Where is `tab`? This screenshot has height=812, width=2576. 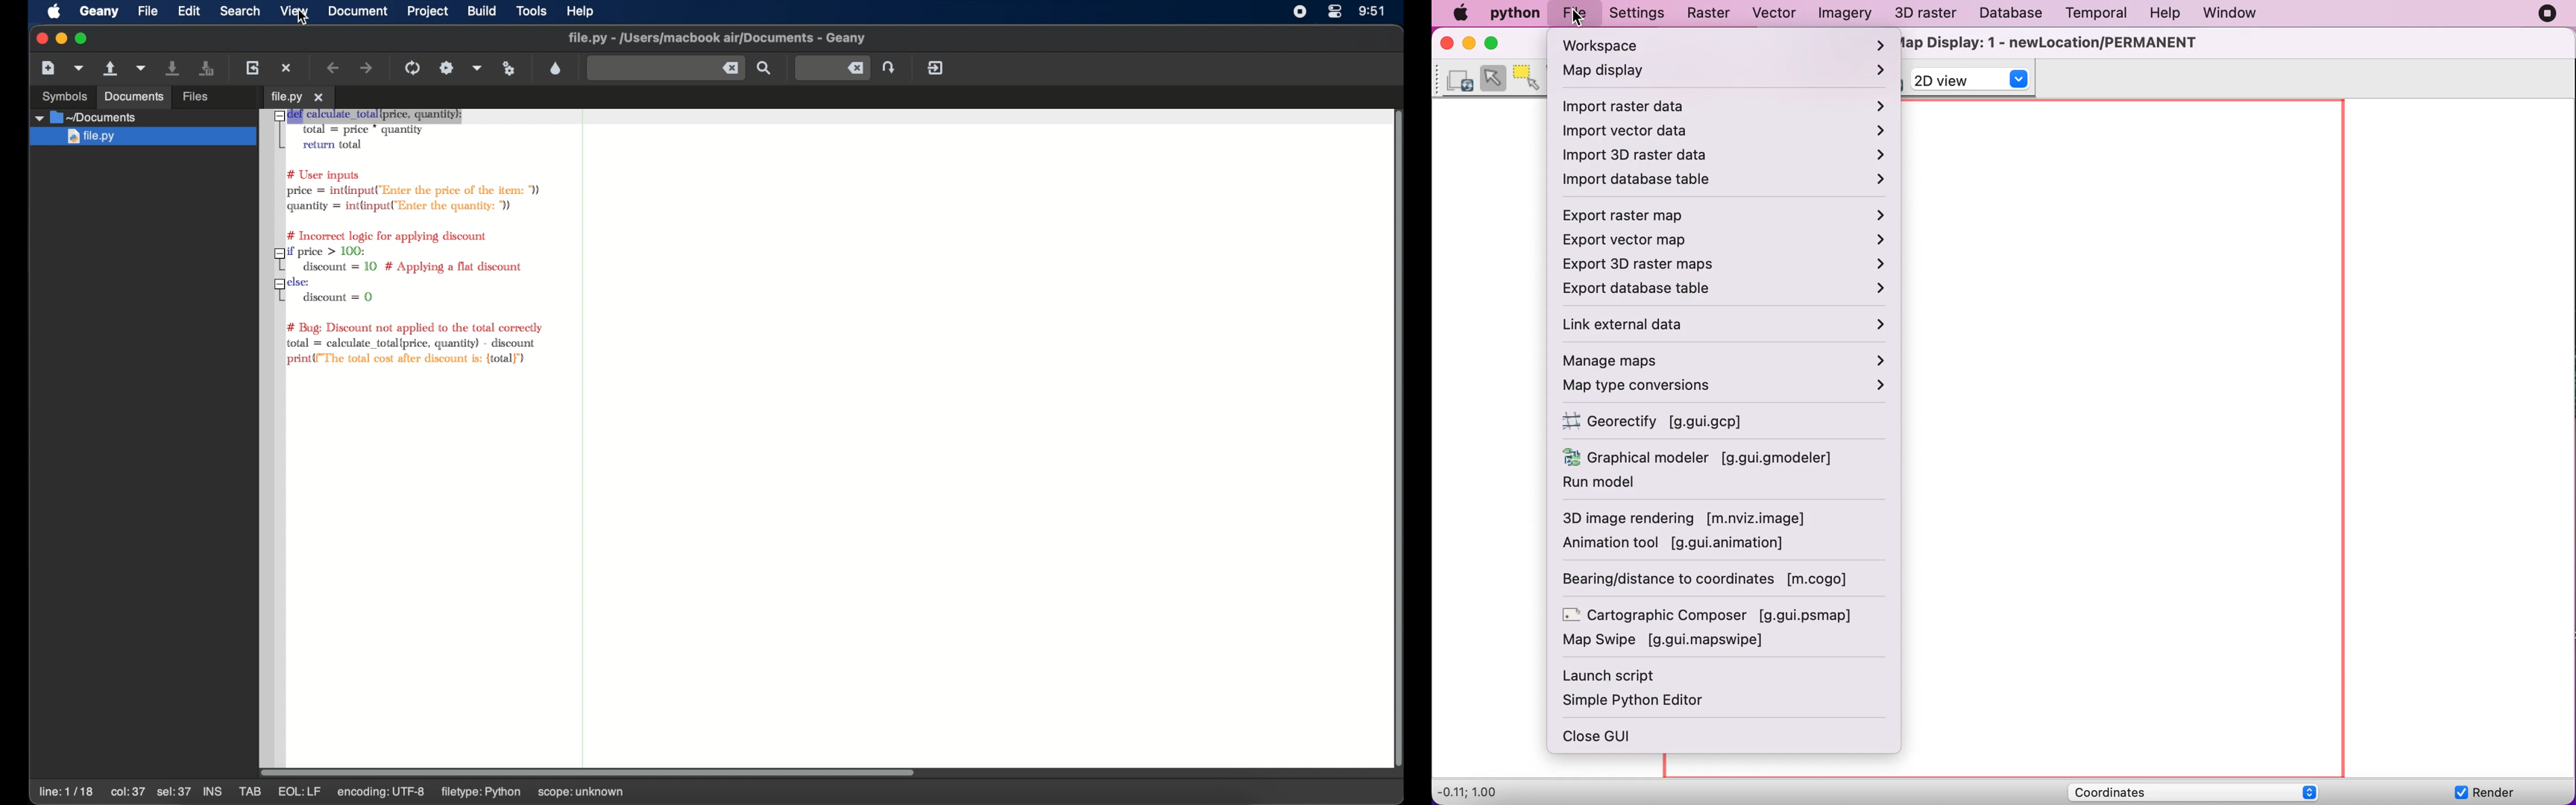
tab is located at coordinates (250, 791).